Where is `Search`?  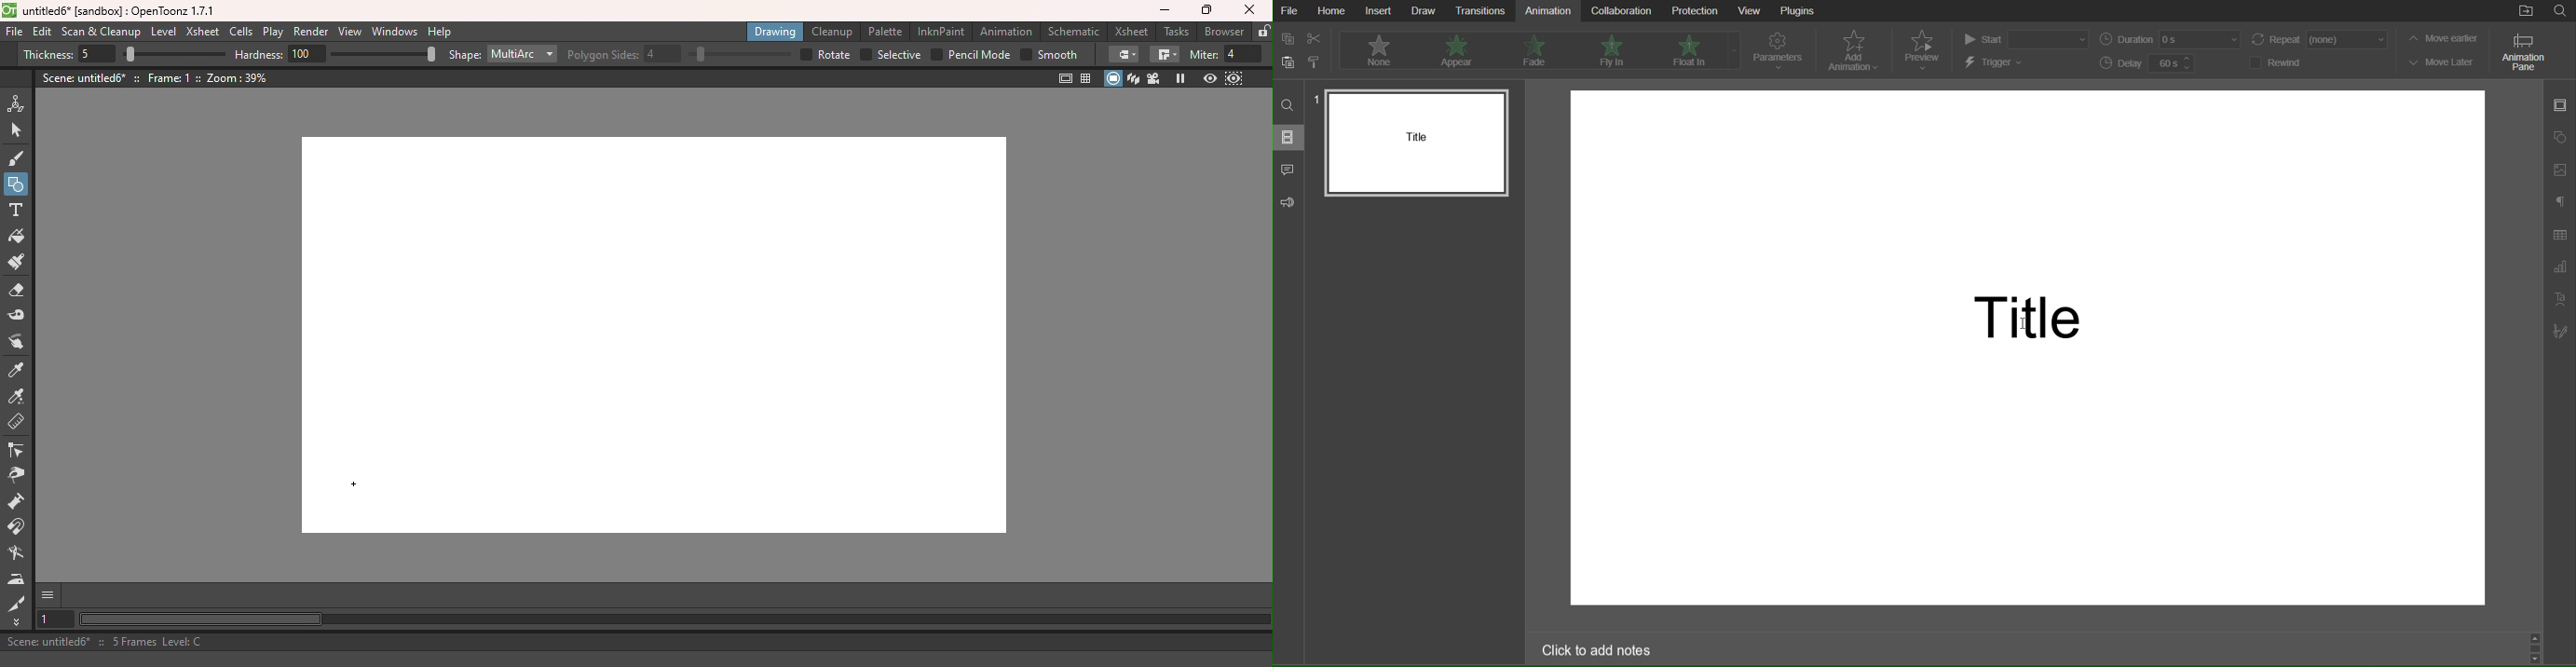 Search is located at coordinates (2560, 12).